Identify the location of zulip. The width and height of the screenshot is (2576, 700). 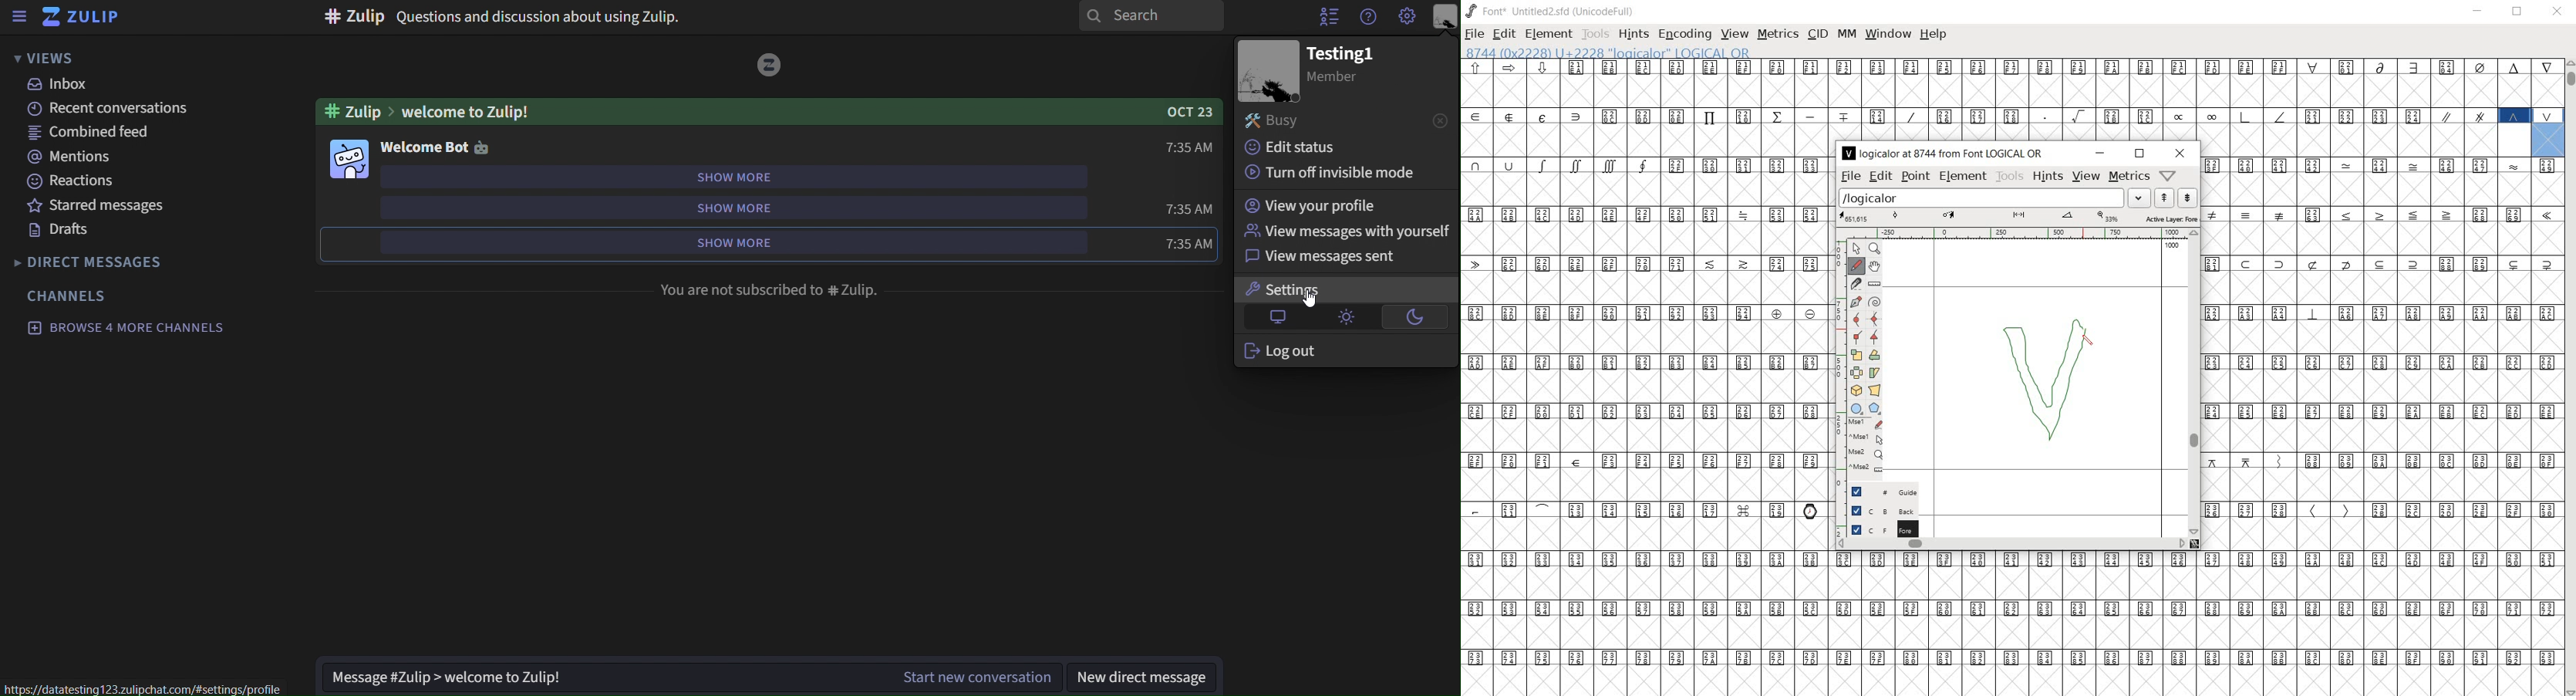
(89, 16).